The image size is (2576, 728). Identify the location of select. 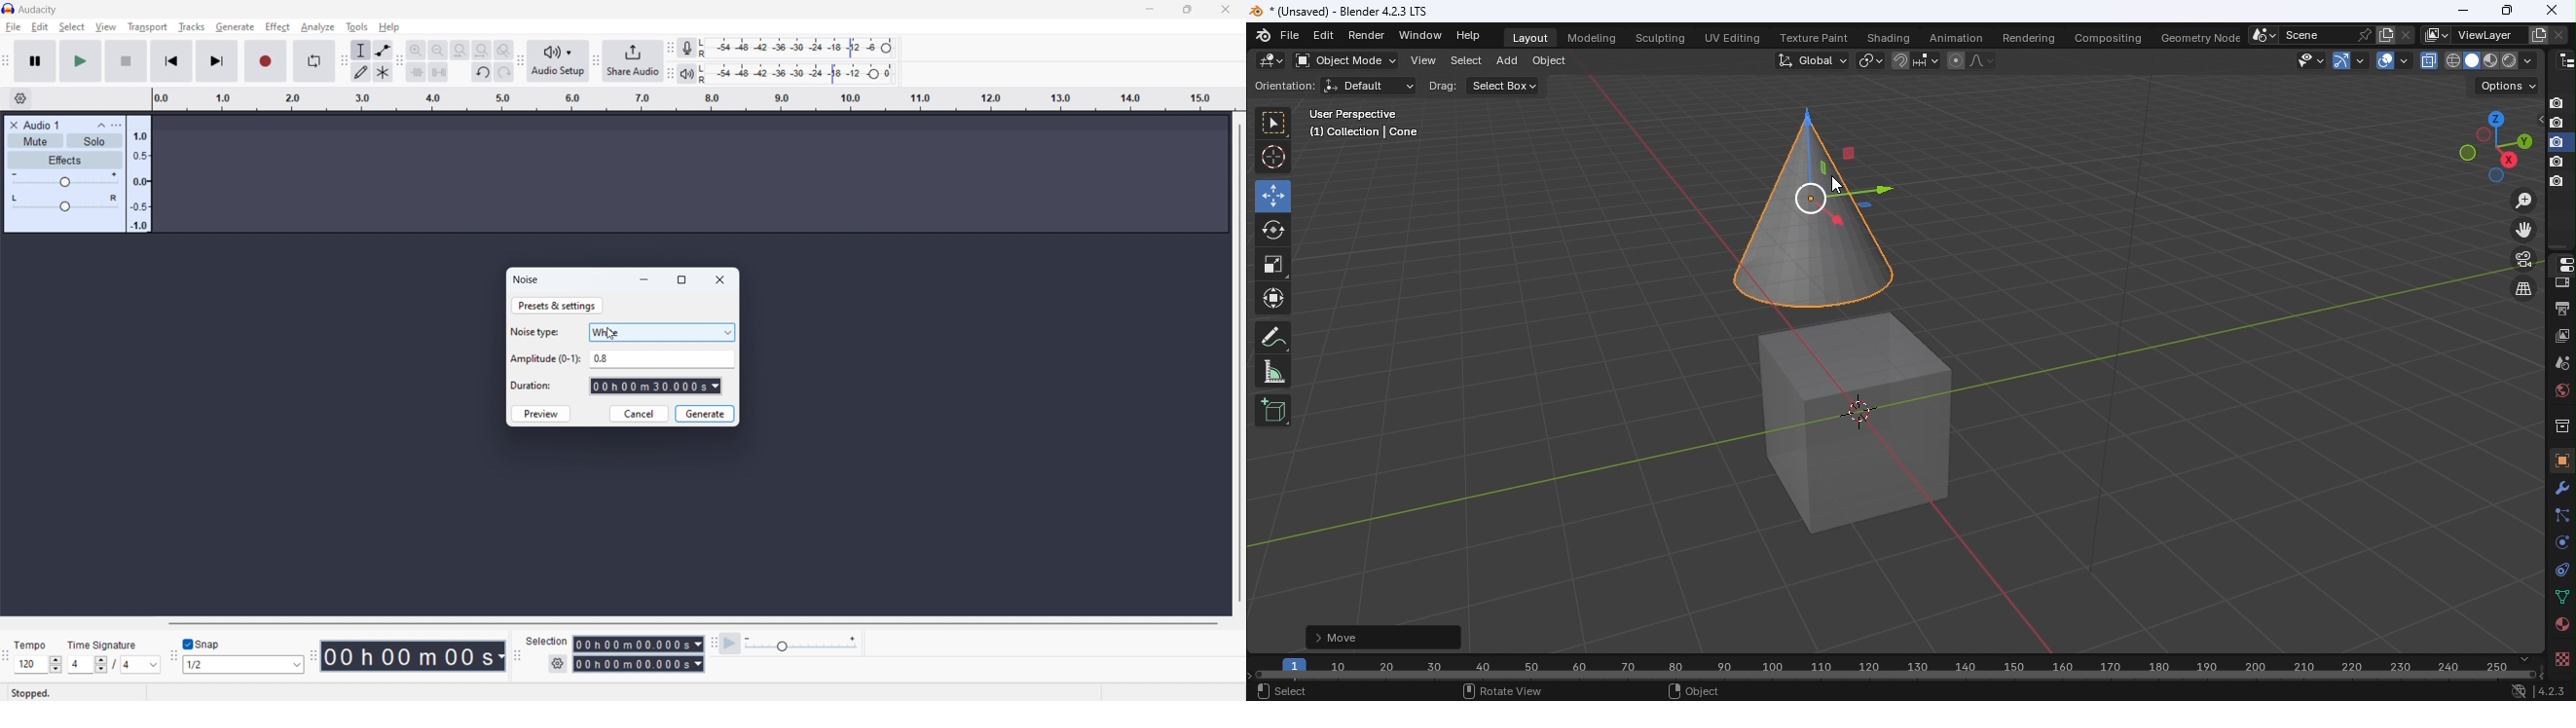
(72, 27).